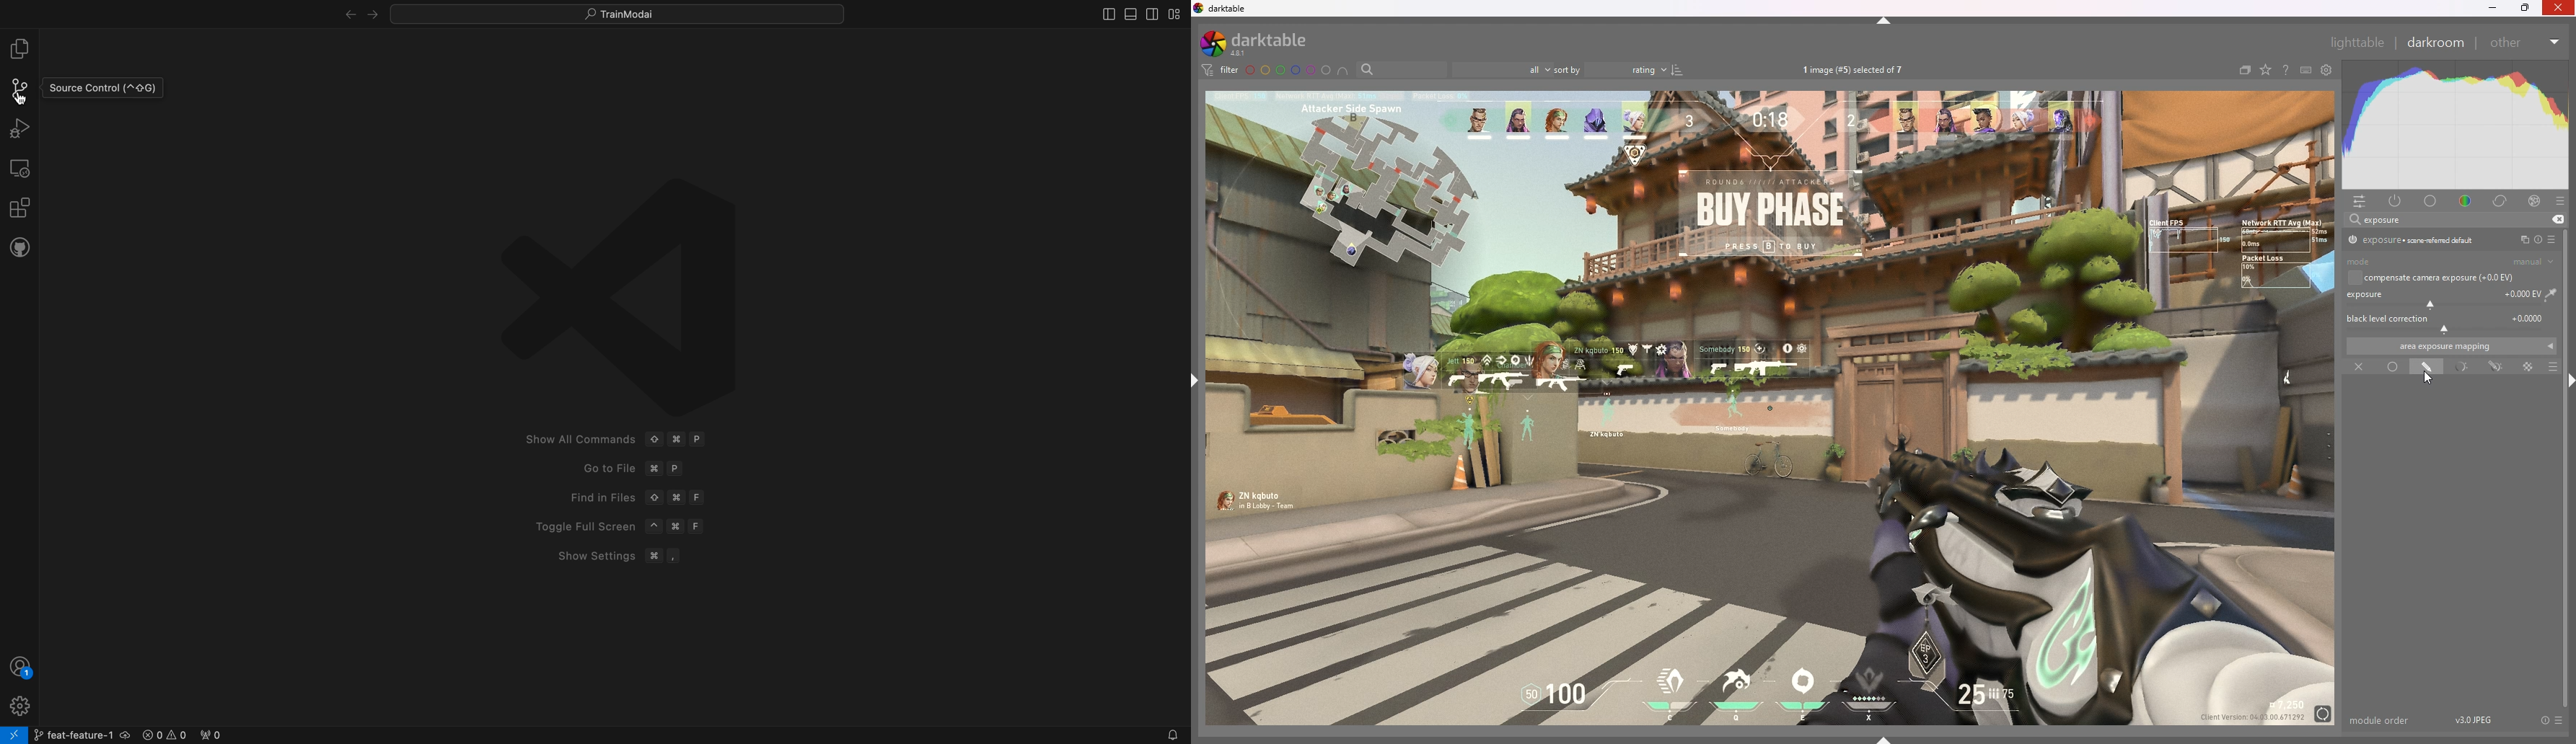 This screenshot has height=756, width=2576. I want to click on github, so click(20, 246).